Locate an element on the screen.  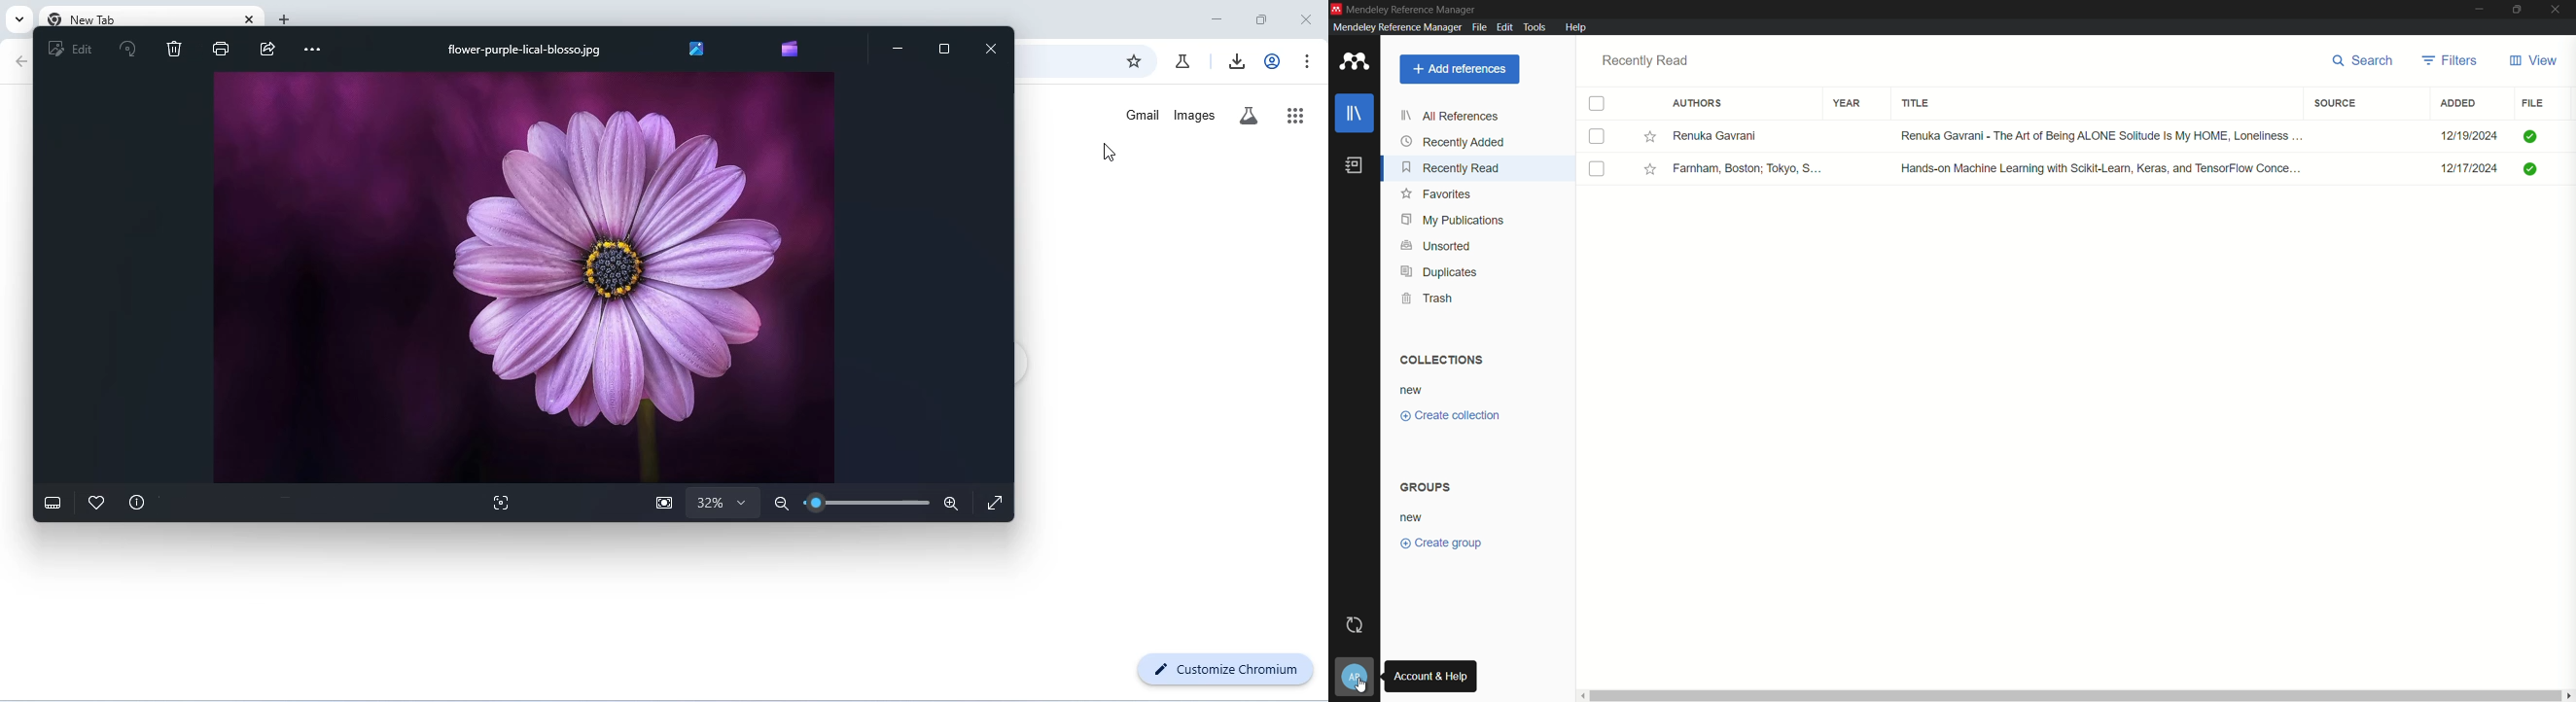
recently added is located at coordinates (1453, 141).